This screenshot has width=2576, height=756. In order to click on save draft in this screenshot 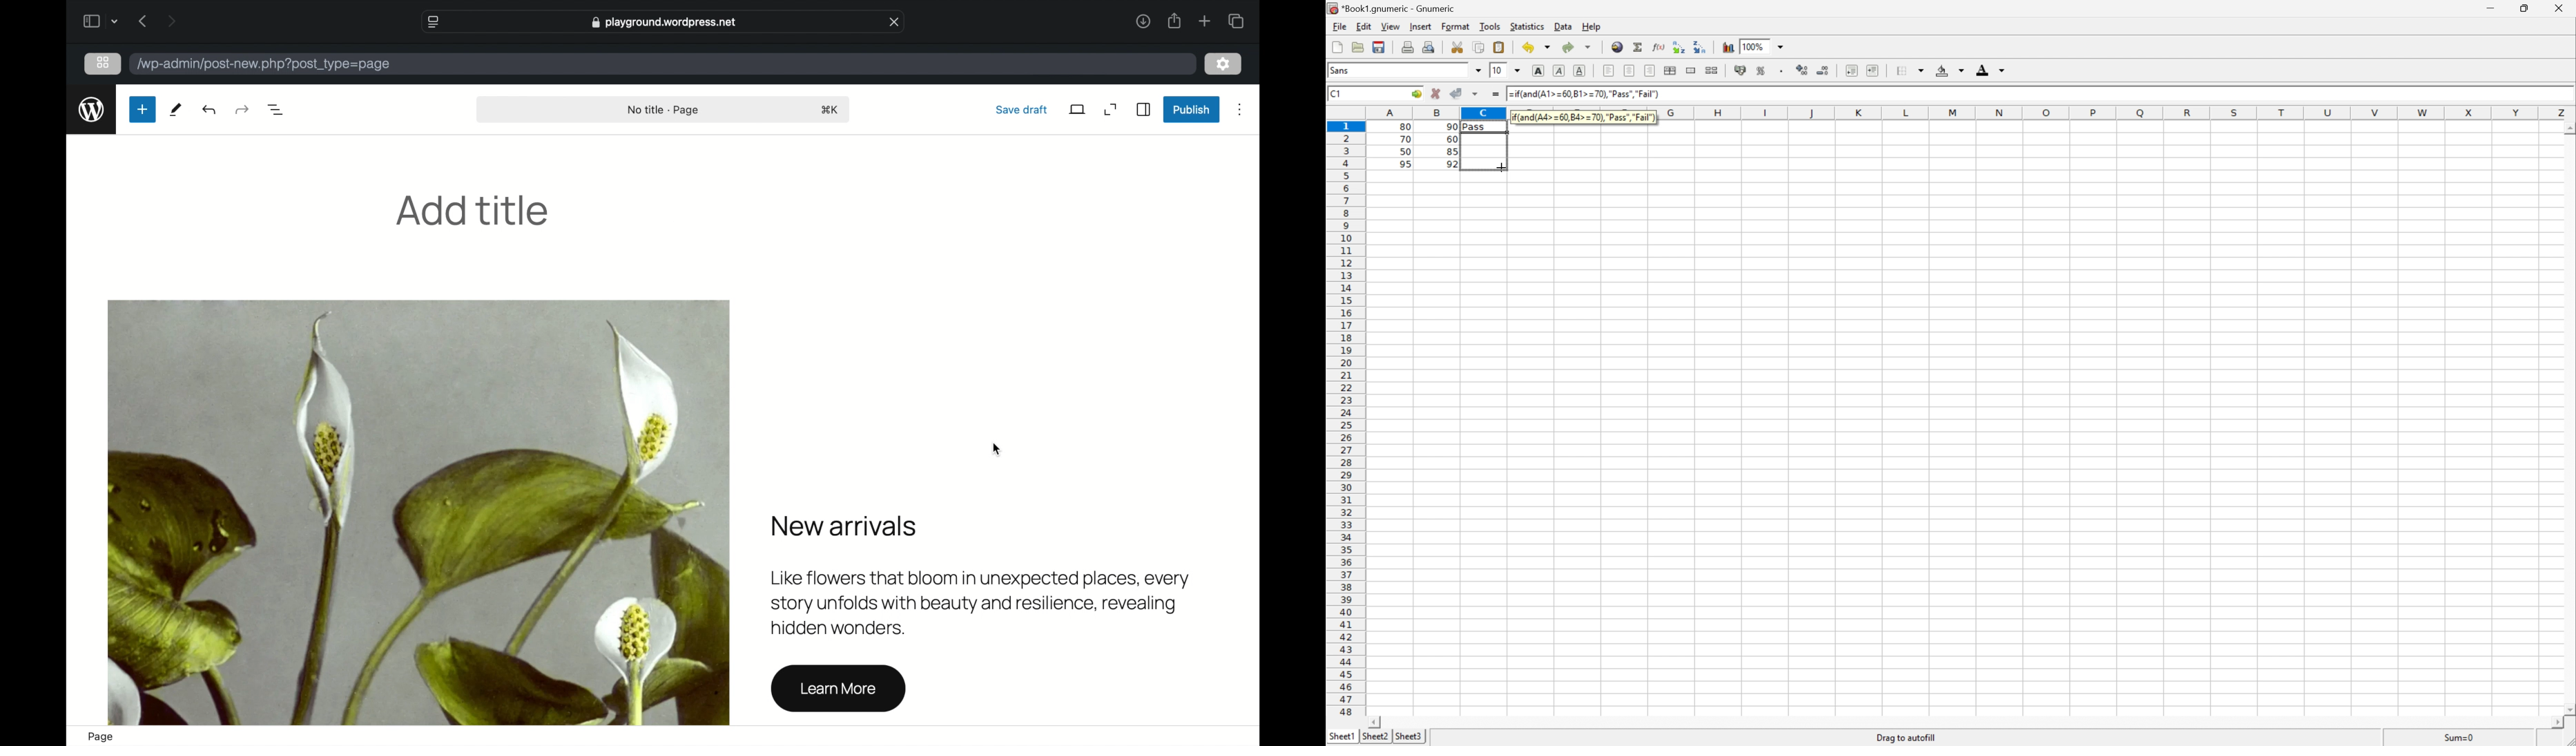, I will do `click(1022, 109)`.